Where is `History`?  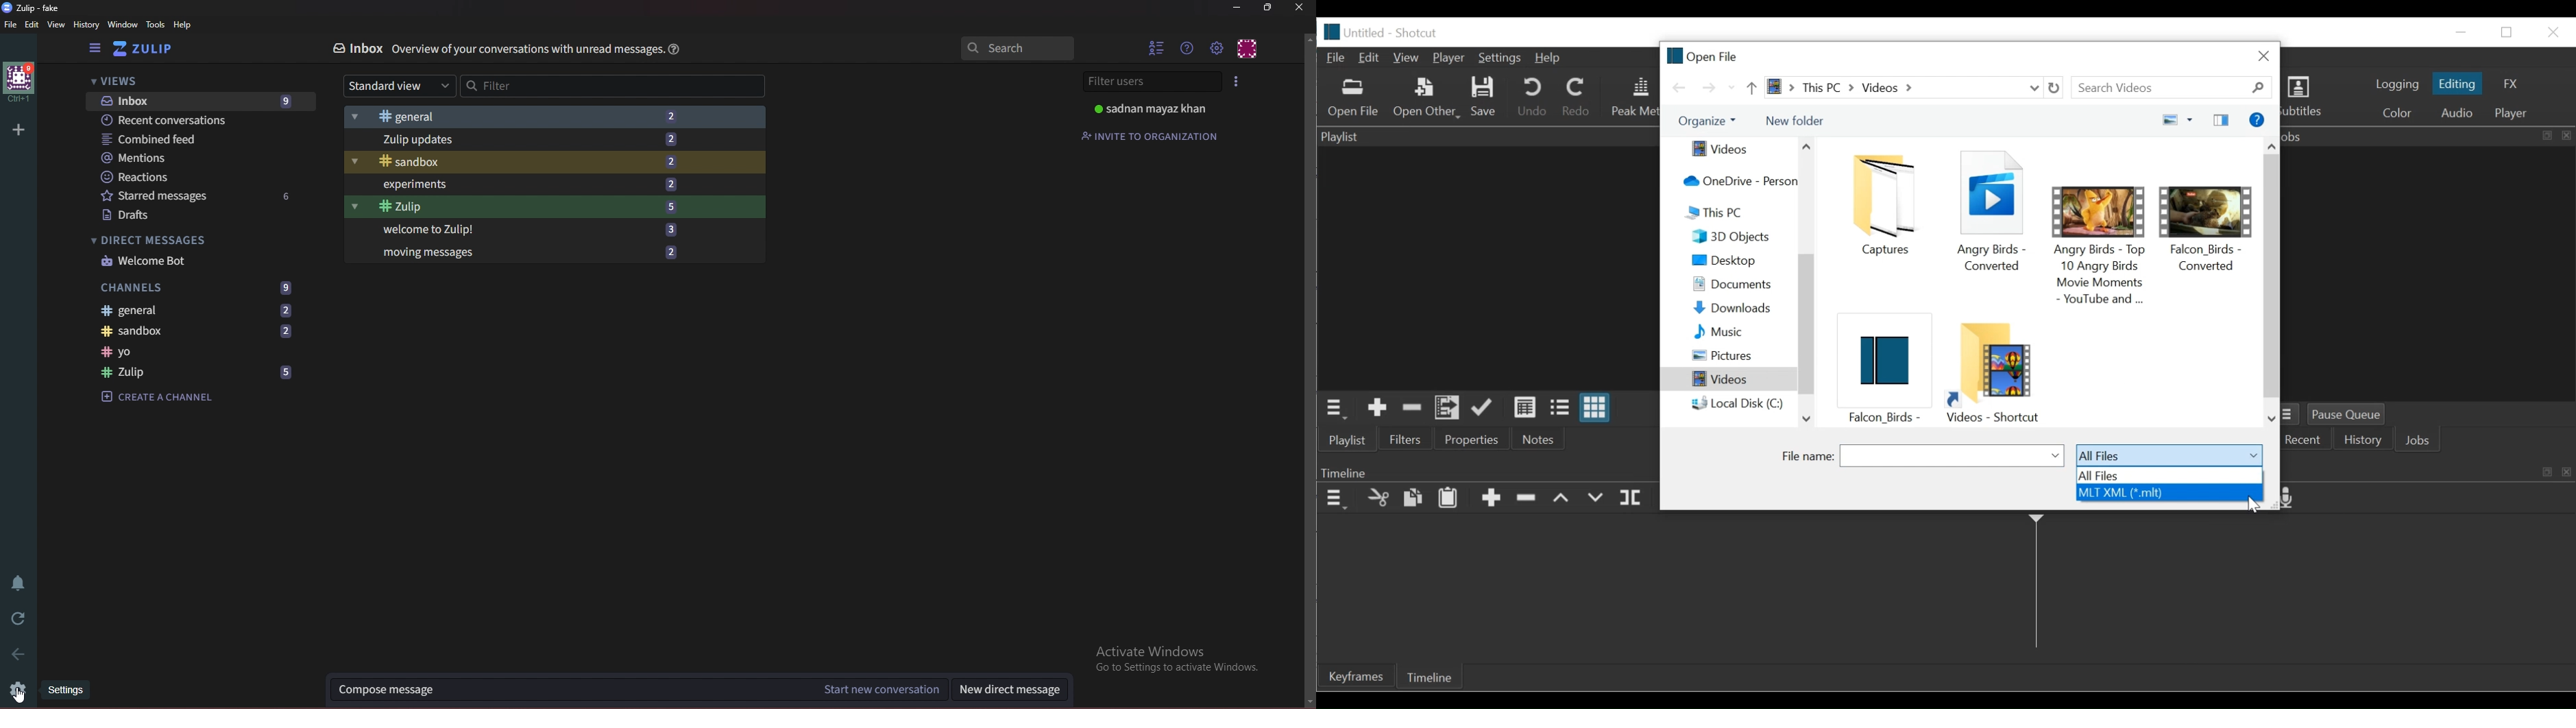
History is located at coordinates (86, 25).